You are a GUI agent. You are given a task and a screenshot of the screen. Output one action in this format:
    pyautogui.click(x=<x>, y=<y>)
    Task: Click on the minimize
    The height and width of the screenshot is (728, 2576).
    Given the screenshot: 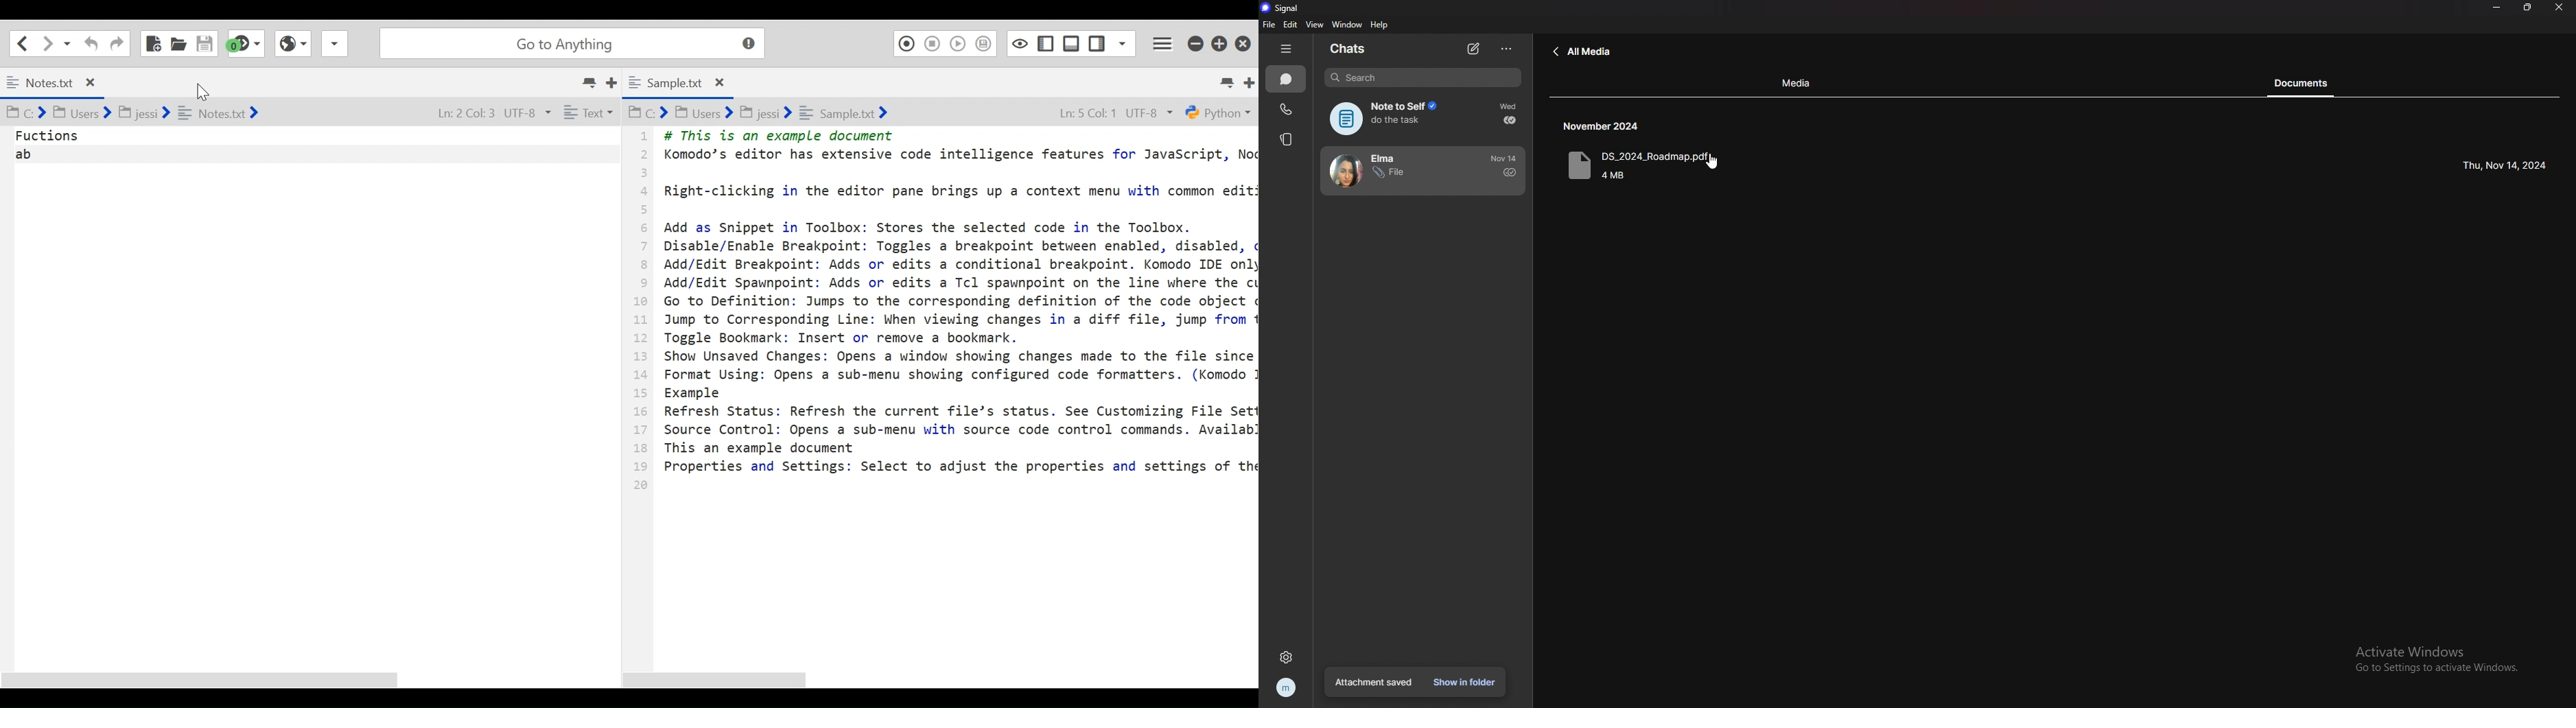 What is the action you would take?
    pyautogui.click(x=2498, y=7)
    